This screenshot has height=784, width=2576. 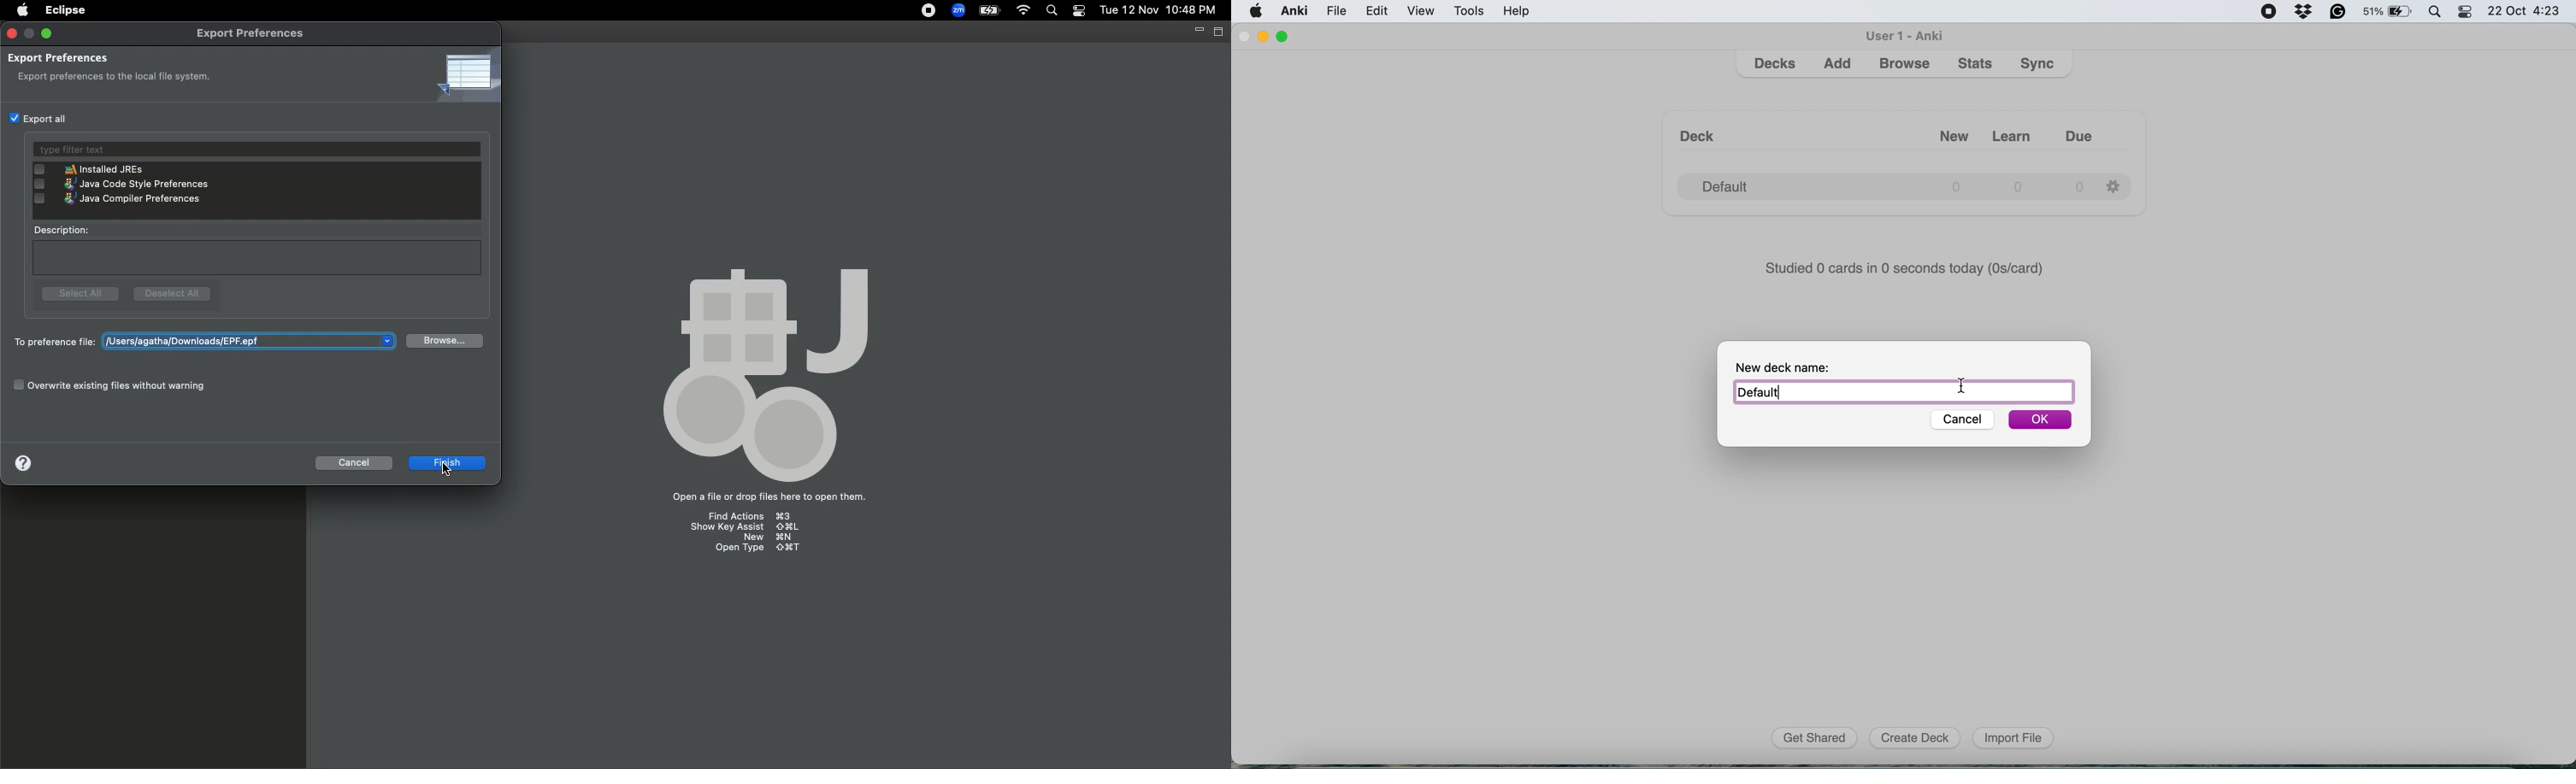 What do you see at coordinates (123, 183) in the screenshot?
I see `java code style preferences ` at bounding box center [123, 183].